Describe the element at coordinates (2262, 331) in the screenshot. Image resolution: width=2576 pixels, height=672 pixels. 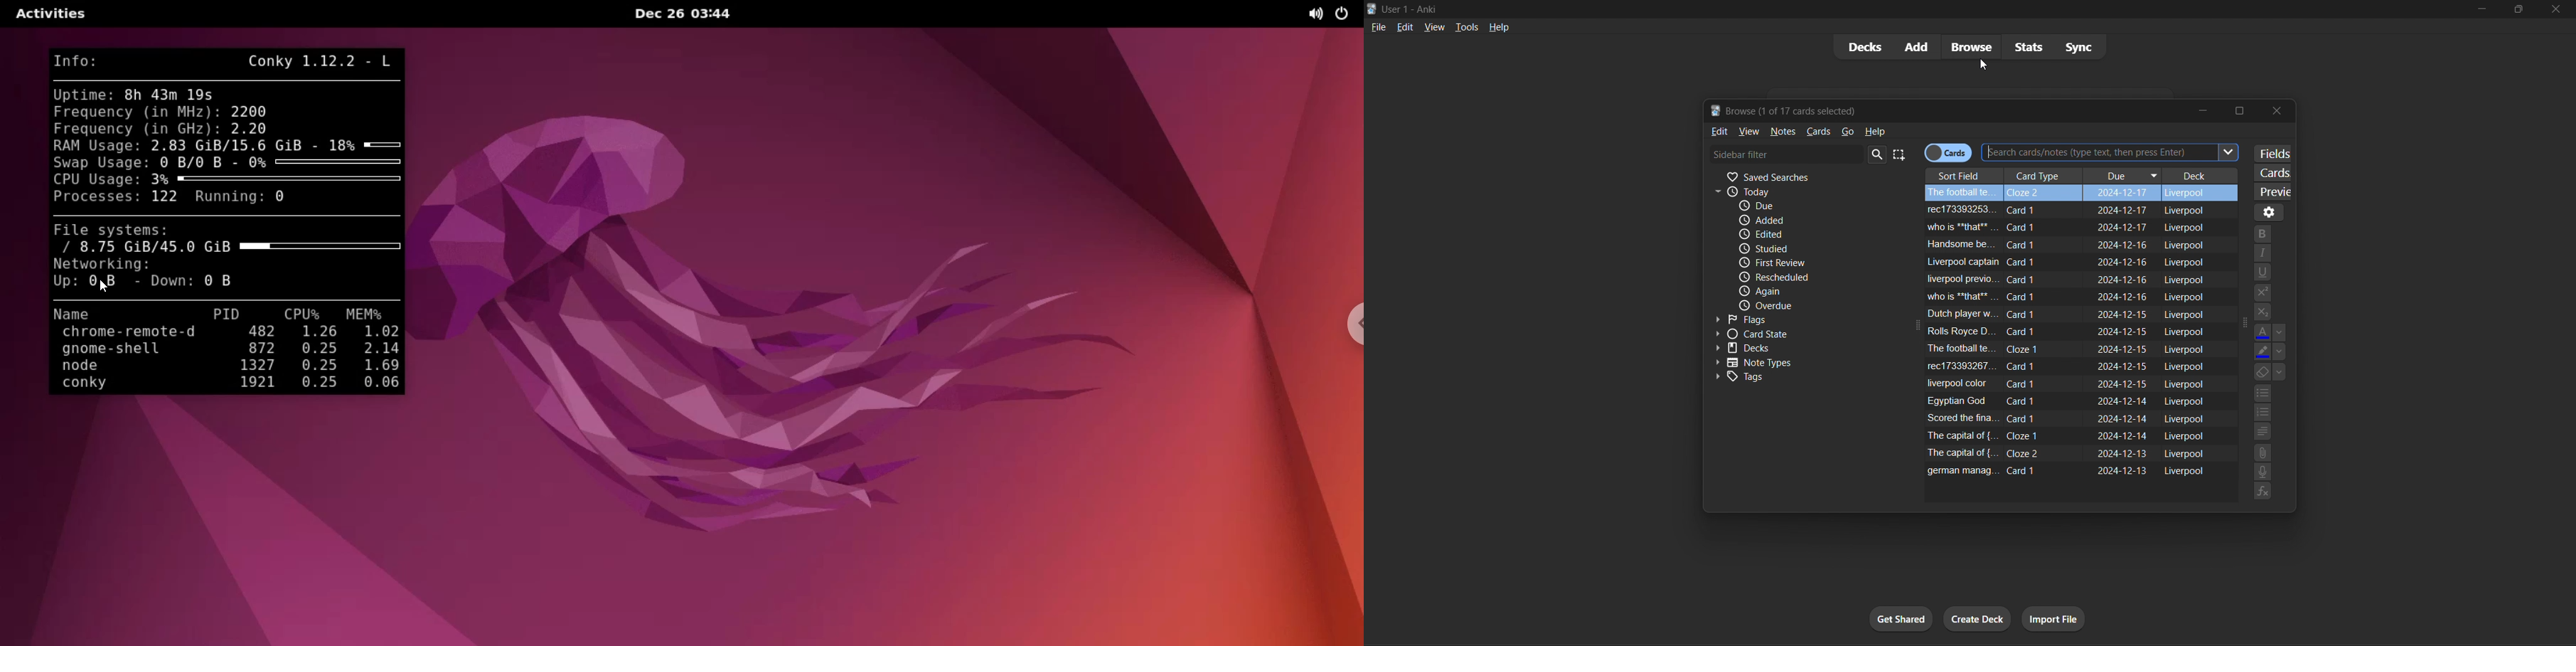
I see `text color` at that location.